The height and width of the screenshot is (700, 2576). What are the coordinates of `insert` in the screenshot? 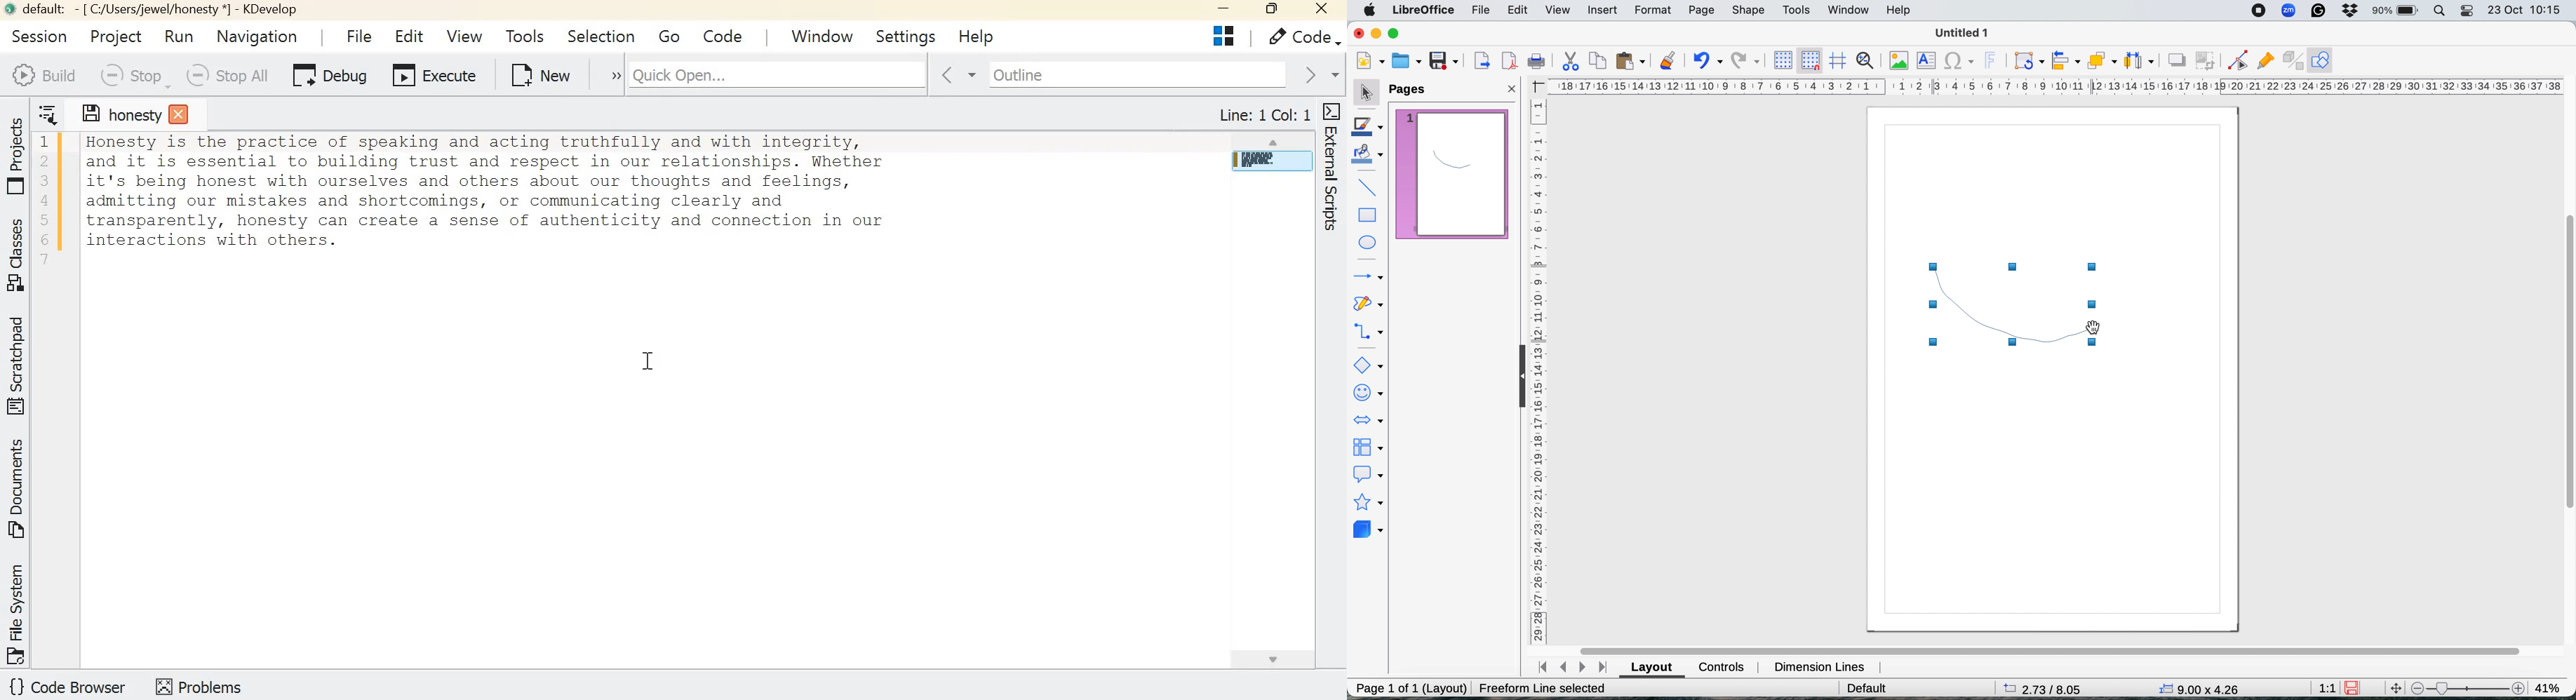 It's located at (1604, 11).